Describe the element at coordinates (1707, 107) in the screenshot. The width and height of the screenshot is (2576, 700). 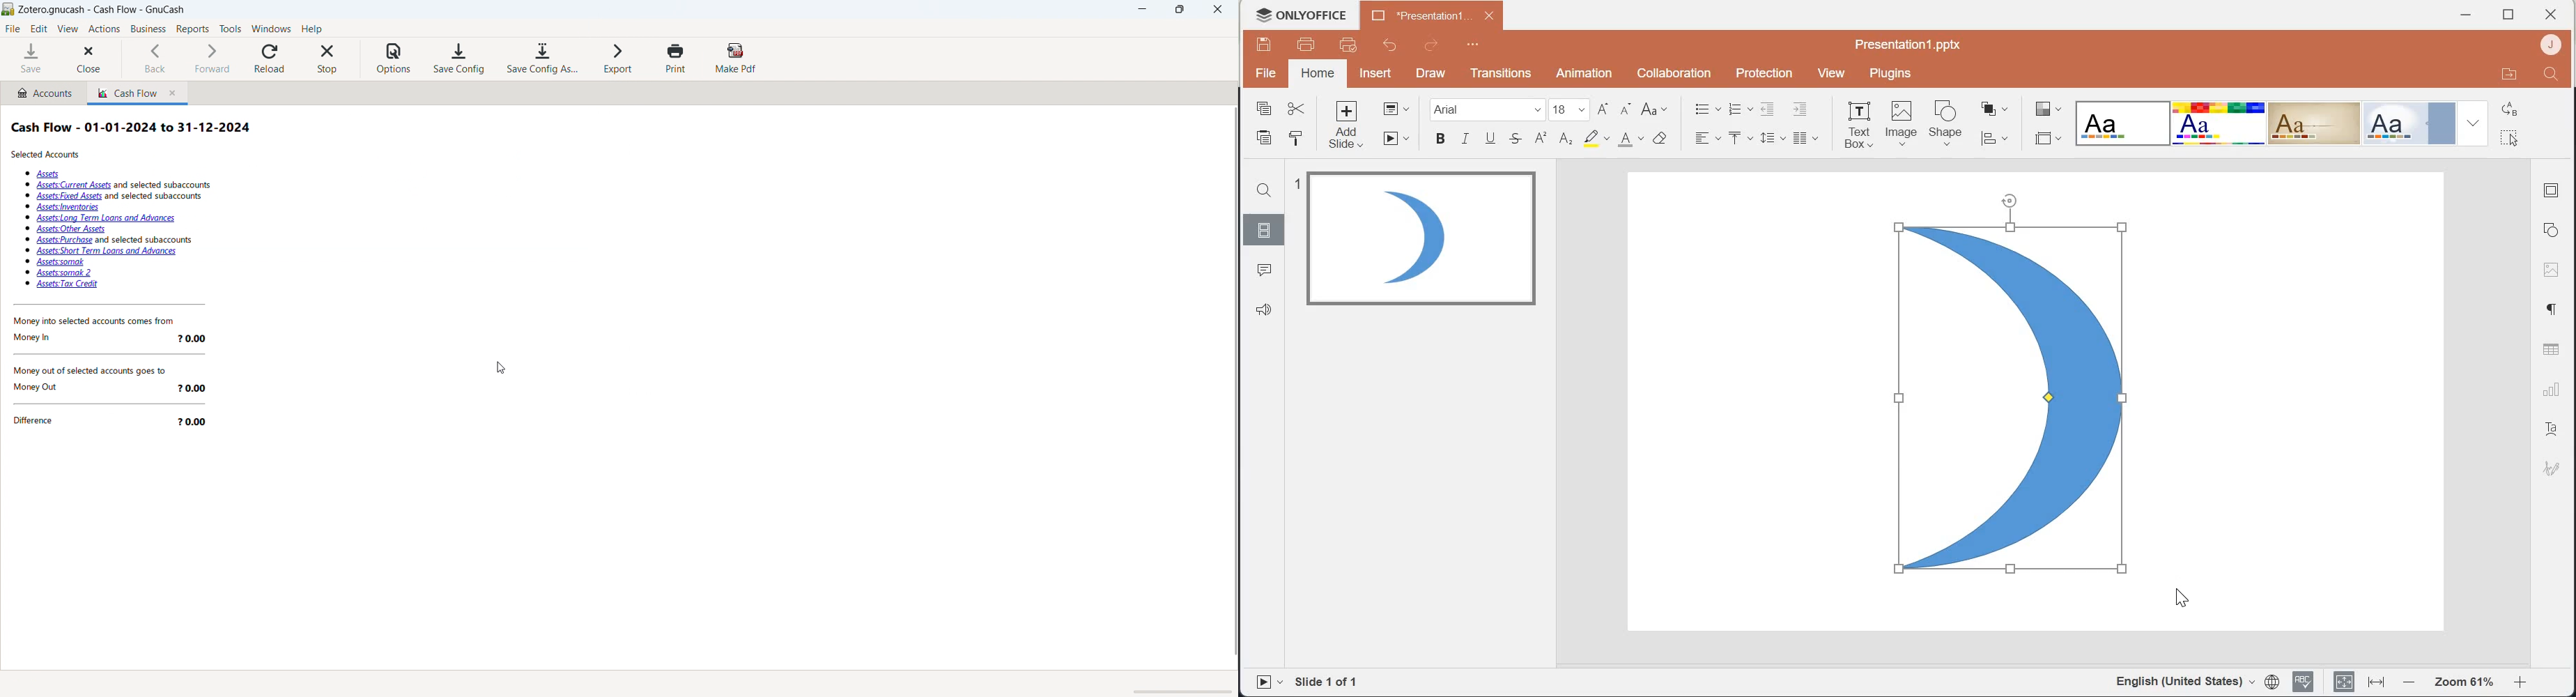
I see `Bullets` at that location.